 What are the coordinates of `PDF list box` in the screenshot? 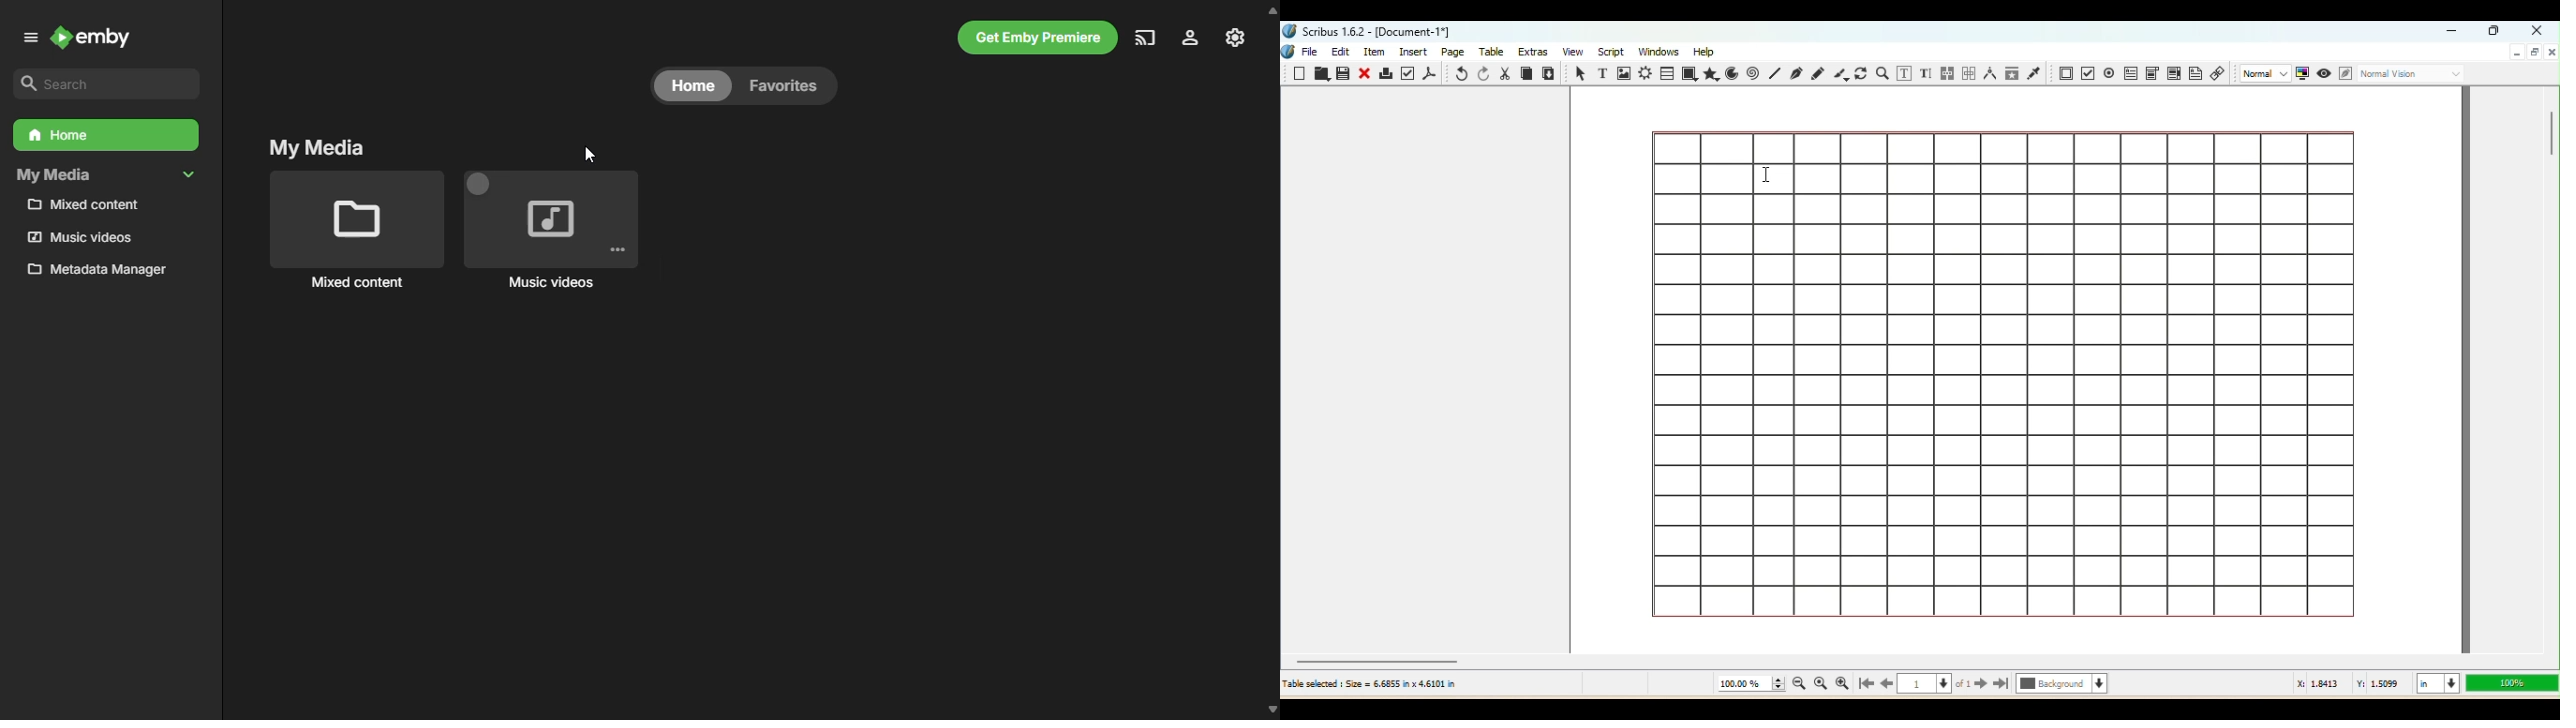 It's located at (2173, 74).